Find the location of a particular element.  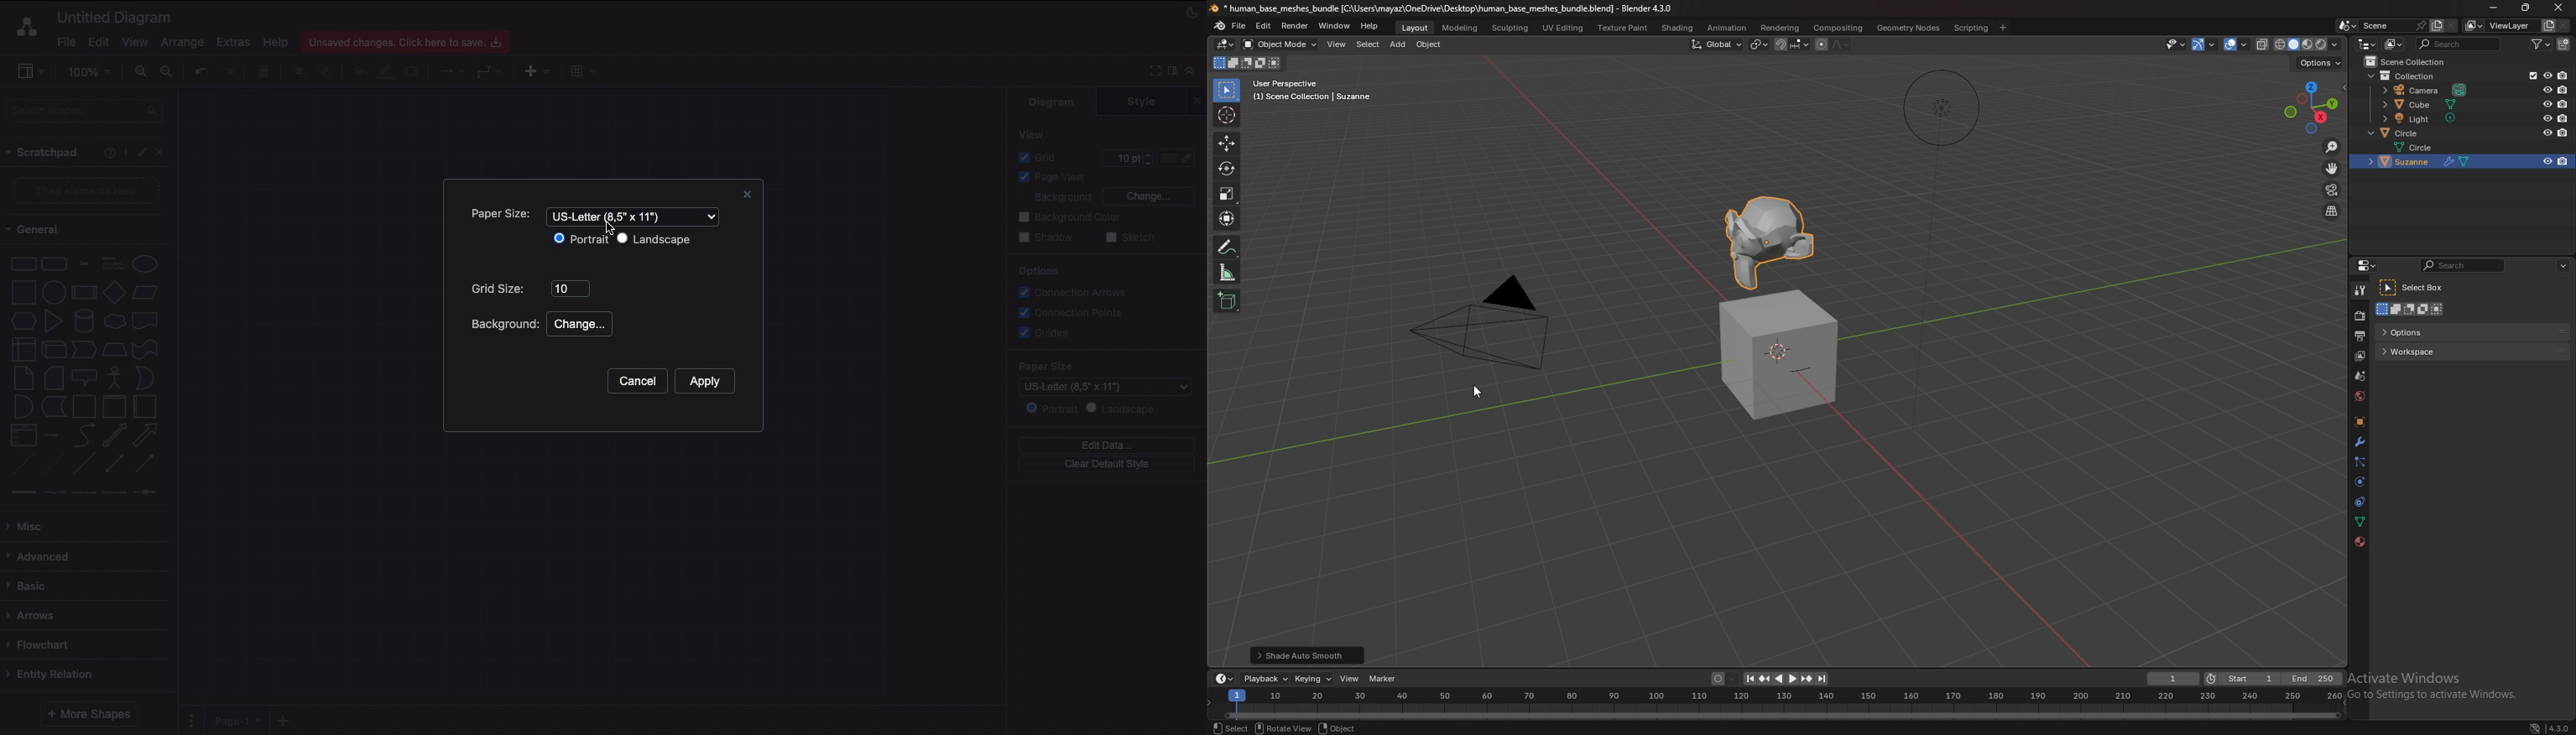

selector is located at coordinates (1227, 90).